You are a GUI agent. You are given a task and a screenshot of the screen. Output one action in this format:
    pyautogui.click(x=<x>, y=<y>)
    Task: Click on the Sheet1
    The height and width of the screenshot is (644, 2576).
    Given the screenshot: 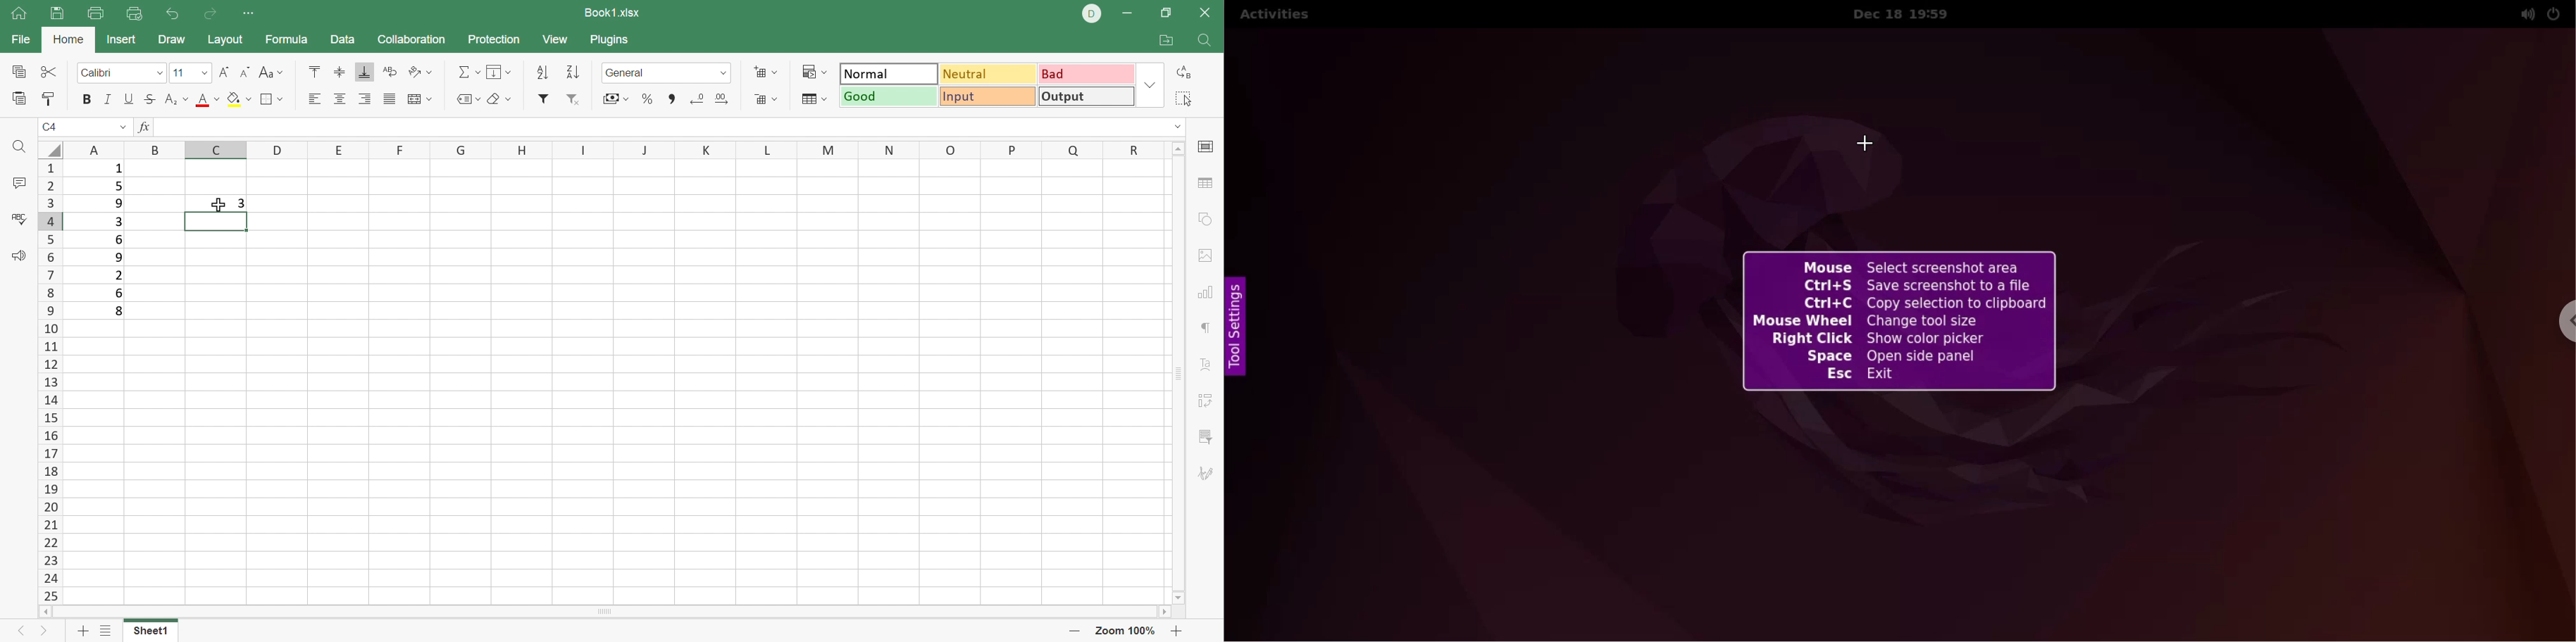 What is the action you would take?
    pyautogui.click(x=152, y=631)
    